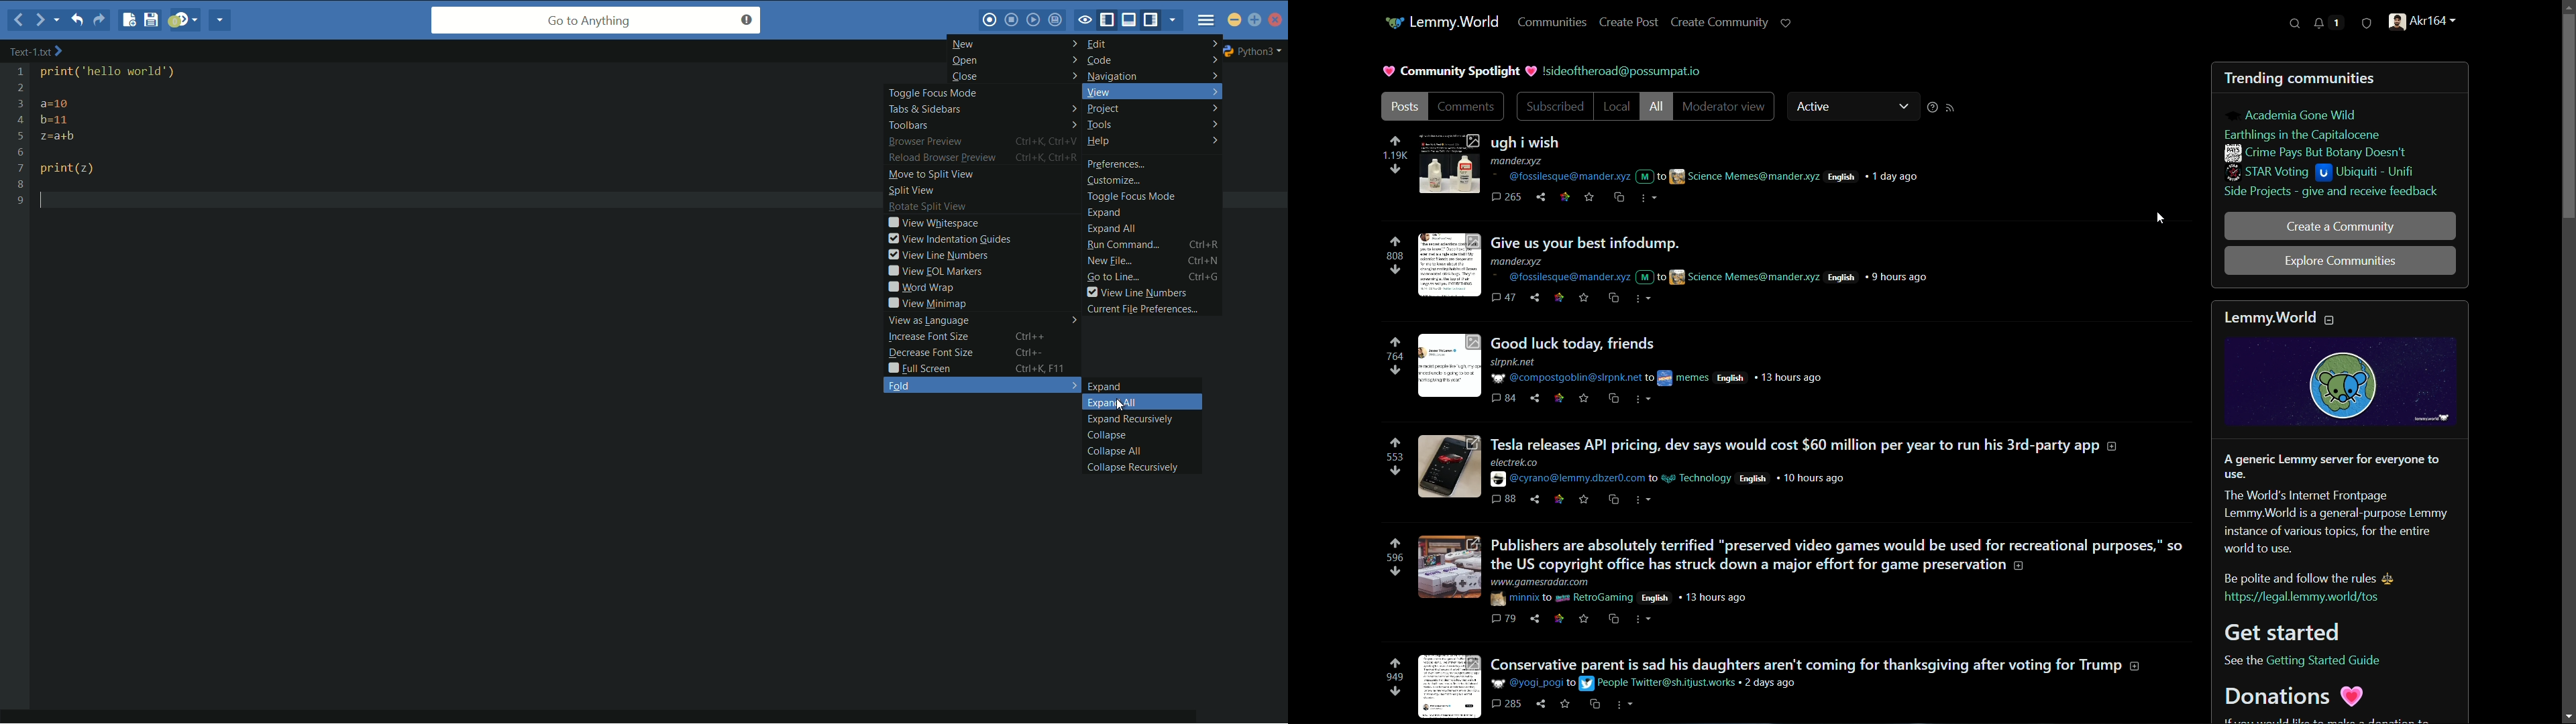 Image resolution: width=2576 pixels, height=728 pixels. What do you see at coordinates (1536, 299) in the screenshot?
I see `share` at bounding box center [1536, 299].